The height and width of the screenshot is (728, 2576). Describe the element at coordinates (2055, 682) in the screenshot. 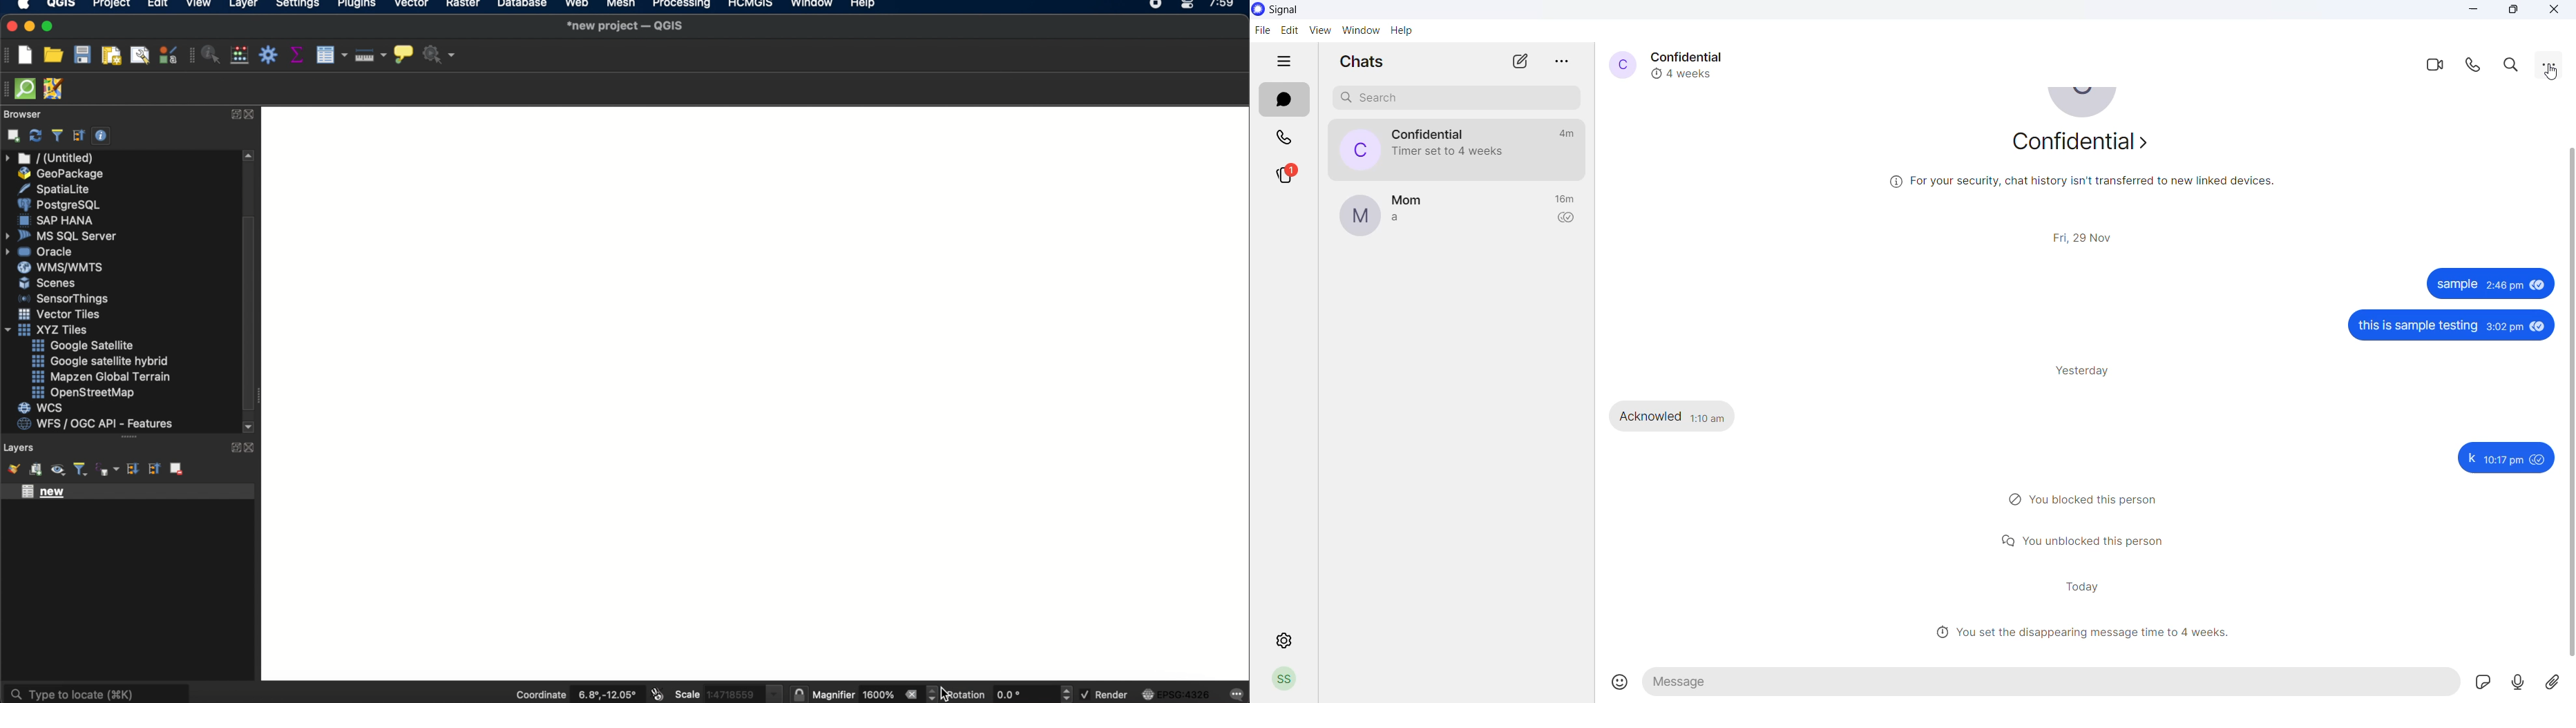

I see `message text area` at that location.